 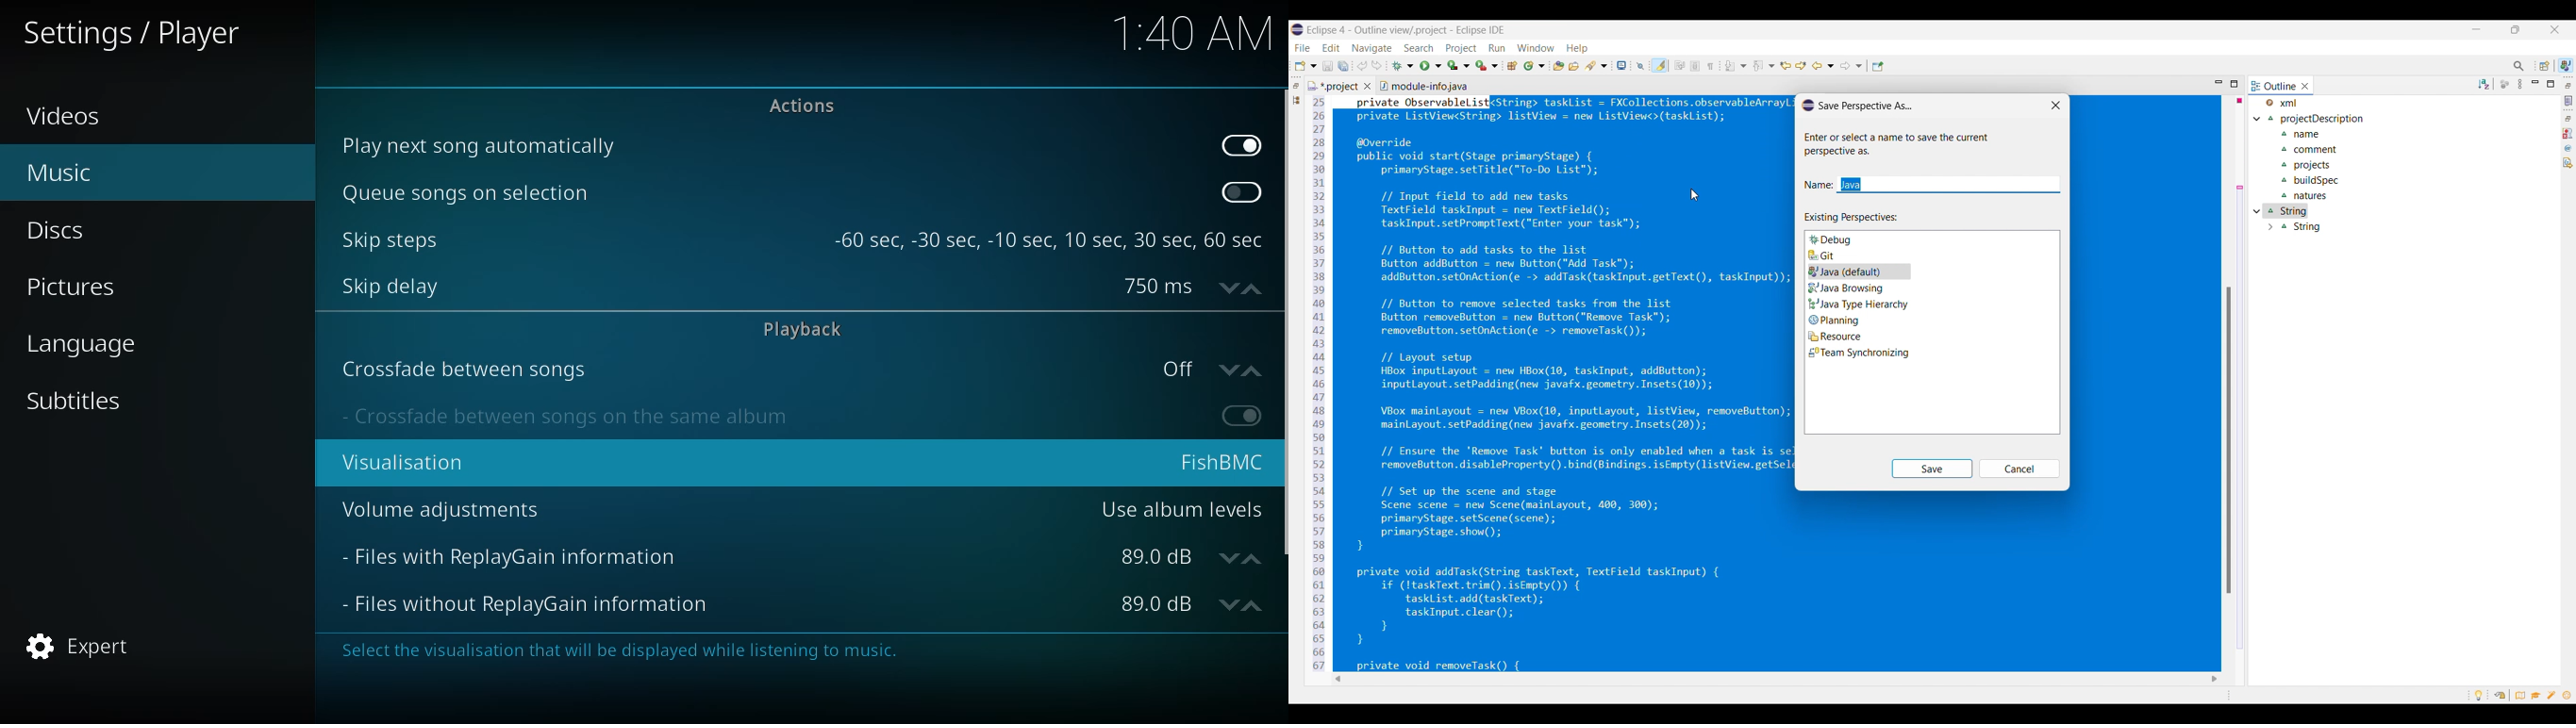 I want to click on file with replaygain info, so click(x=514, y=555).